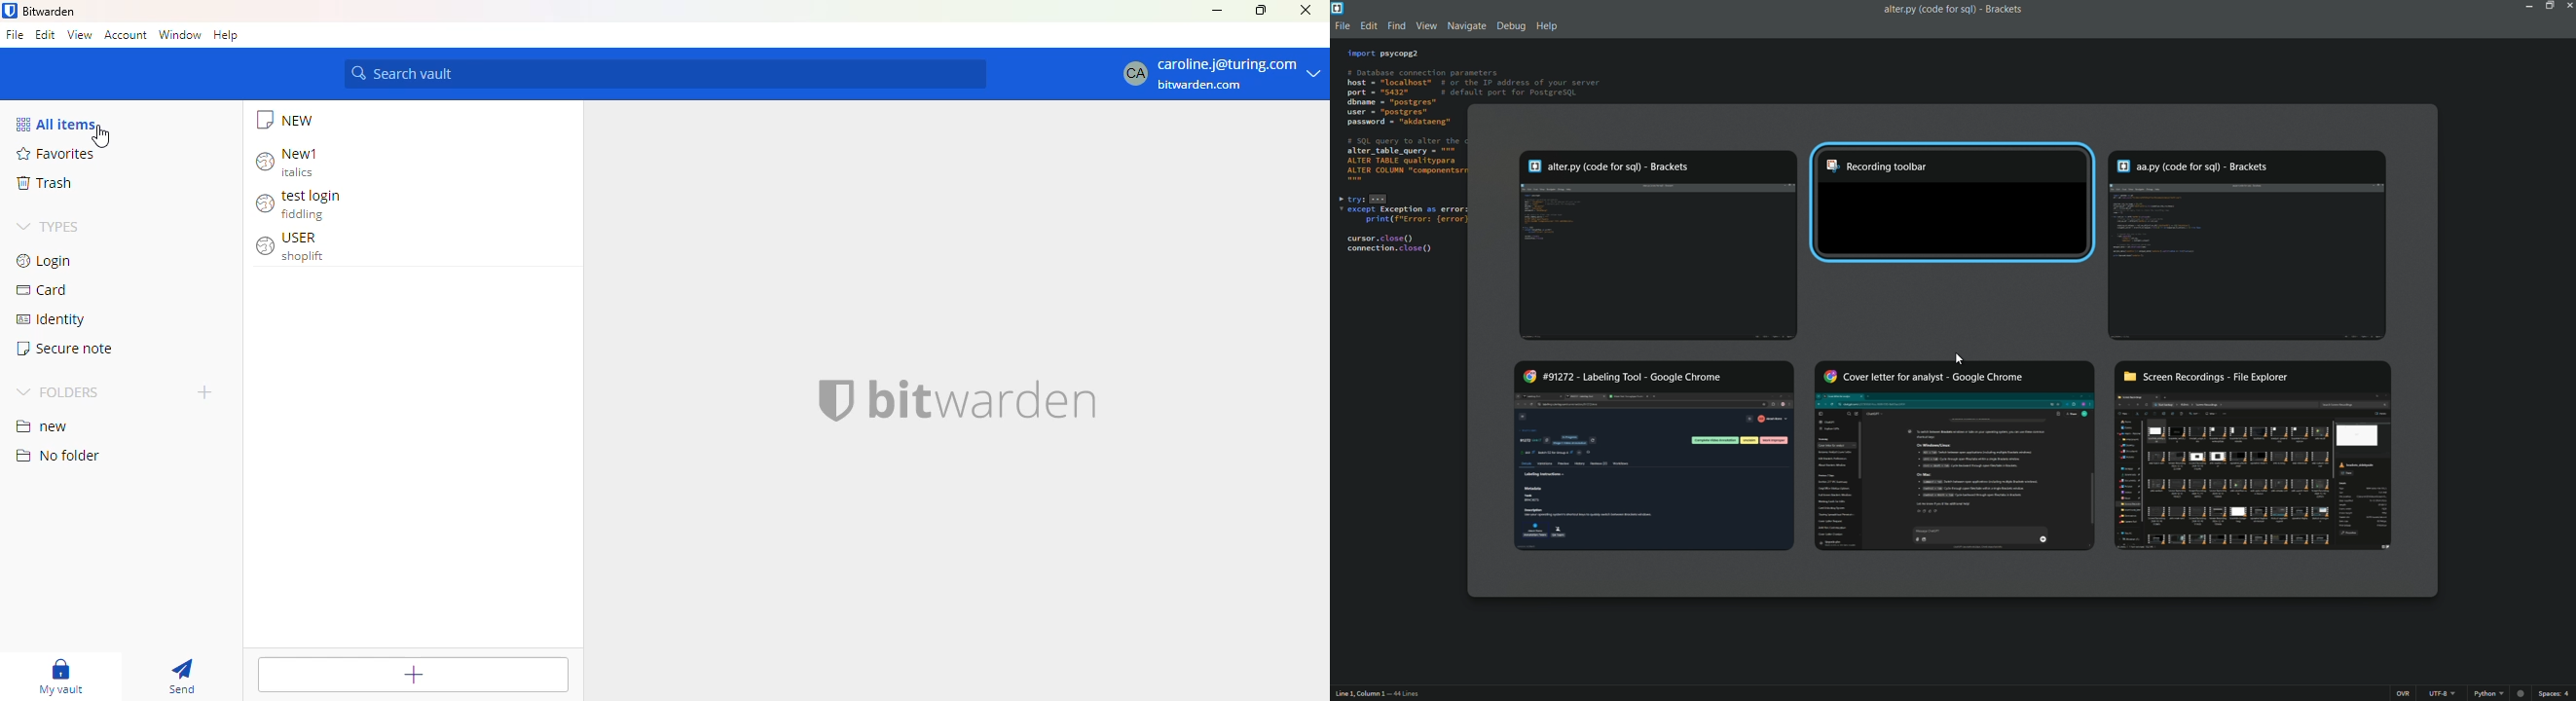 The width and height of the screenshot is (2576, 728). I want to click on cursor, so click(100, 136).